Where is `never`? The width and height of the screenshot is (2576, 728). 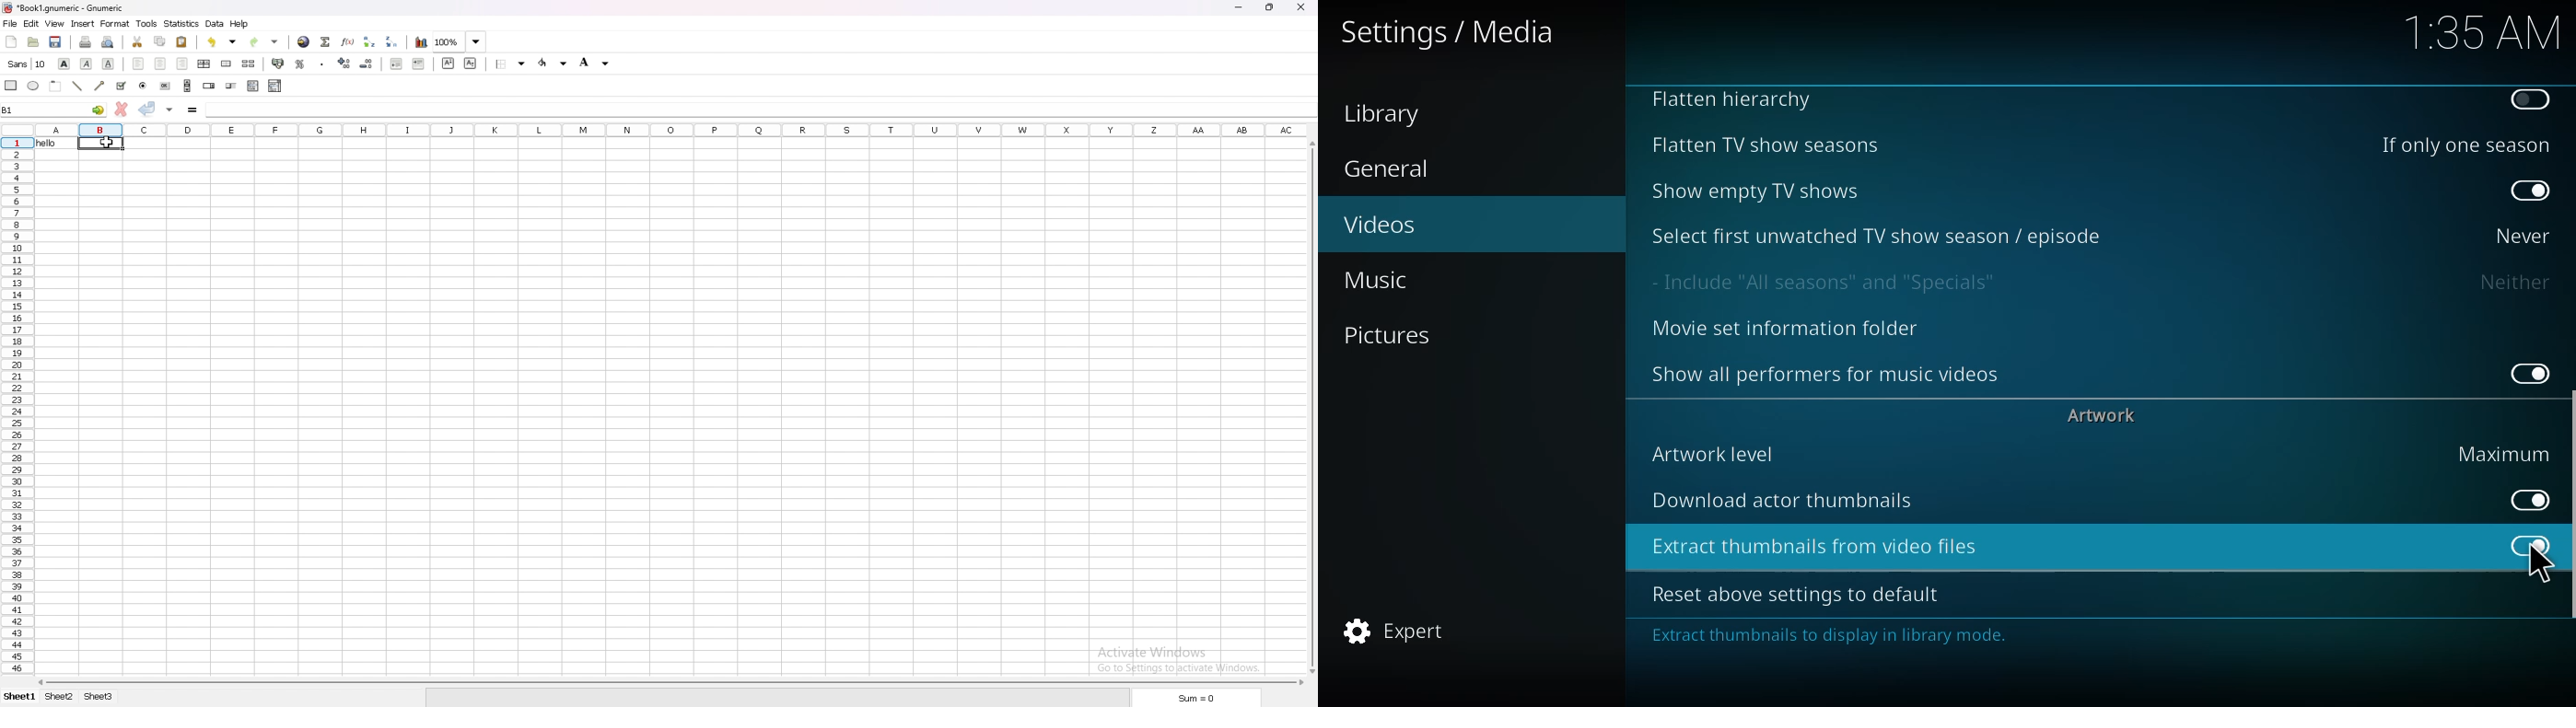 never is located at coordinates (2518, 235).